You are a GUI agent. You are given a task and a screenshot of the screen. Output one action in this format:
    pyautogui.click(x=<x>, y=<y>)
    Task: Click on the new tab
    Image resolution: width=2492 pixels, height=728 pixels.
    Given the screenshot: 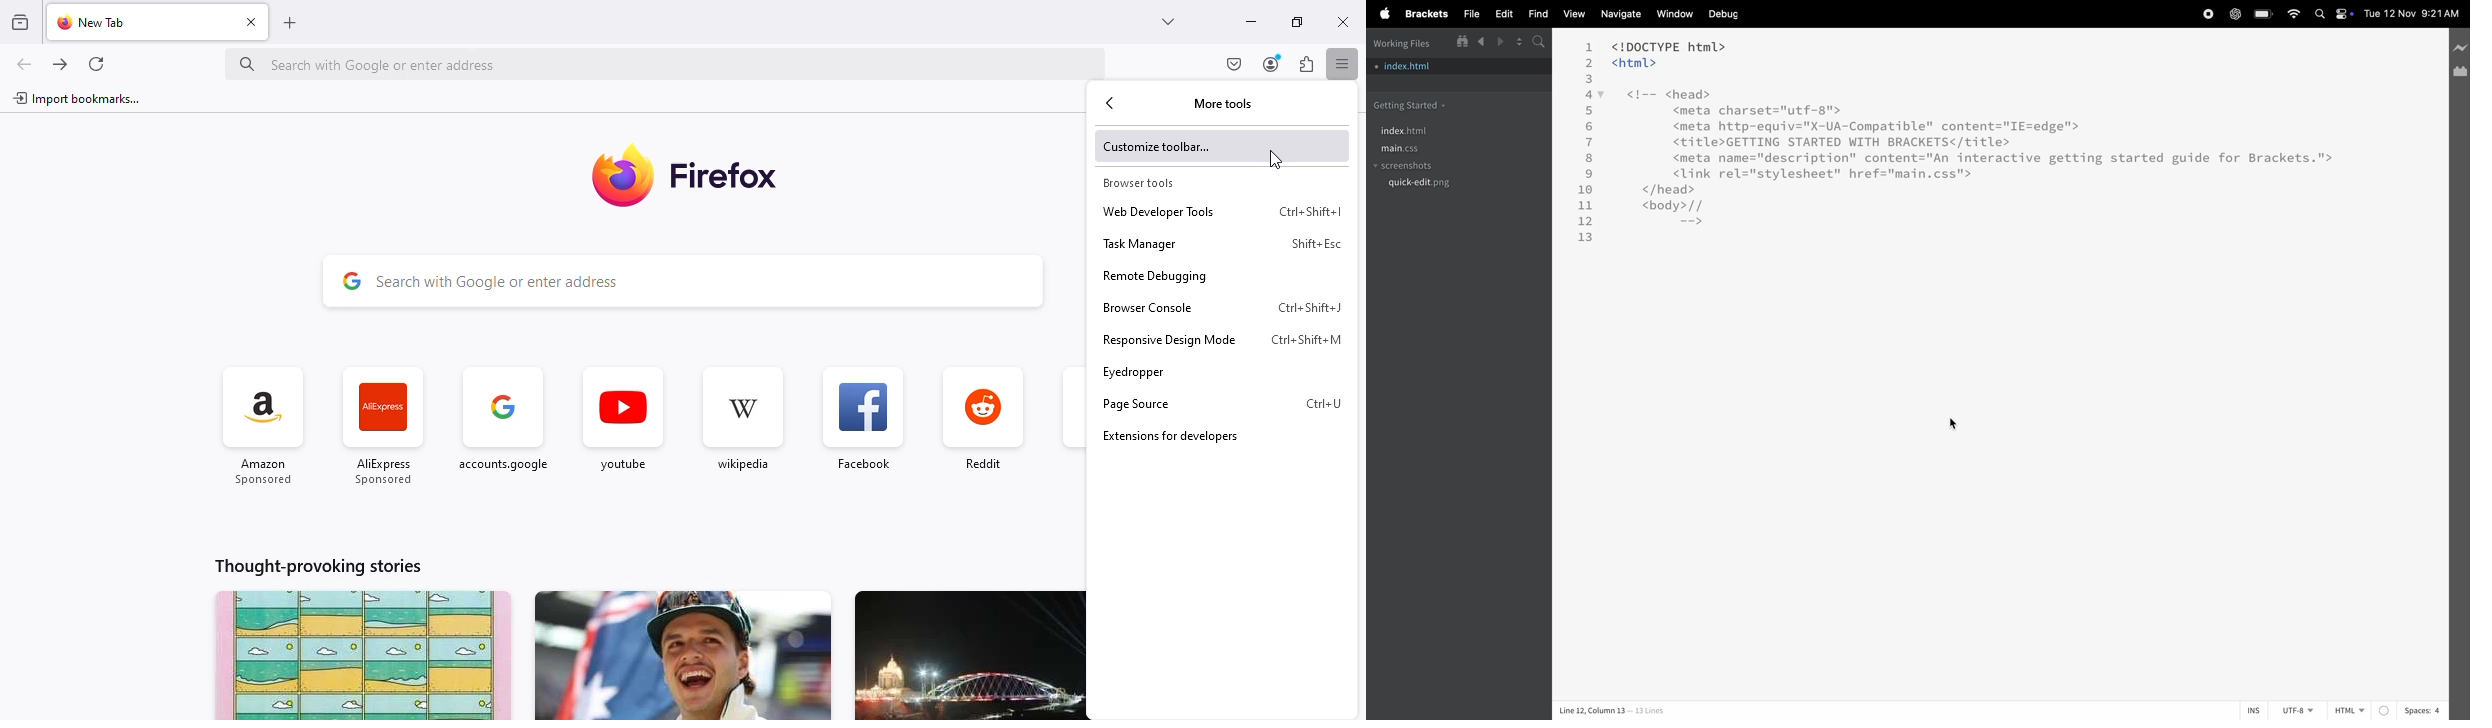 What is the action you would take?
    pyautogui.click(x=96, y=22)
    